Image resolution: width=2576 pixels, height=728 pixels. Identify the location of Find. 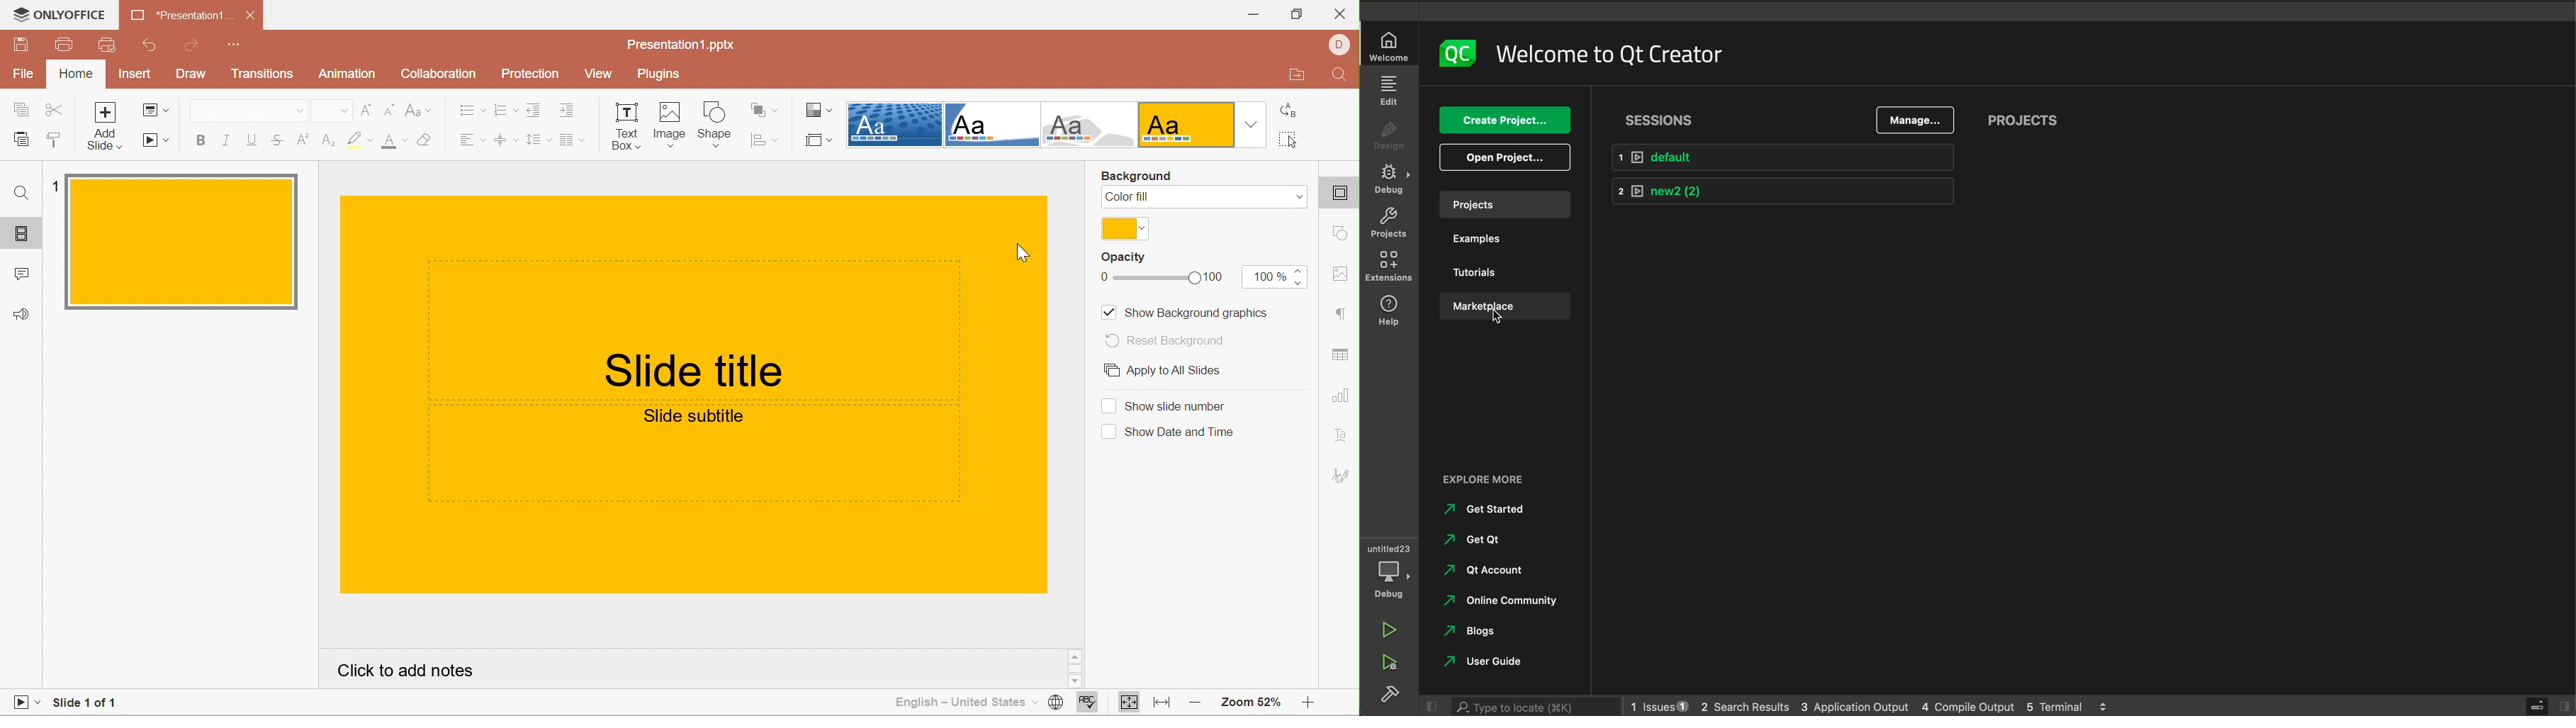
(22, 194).